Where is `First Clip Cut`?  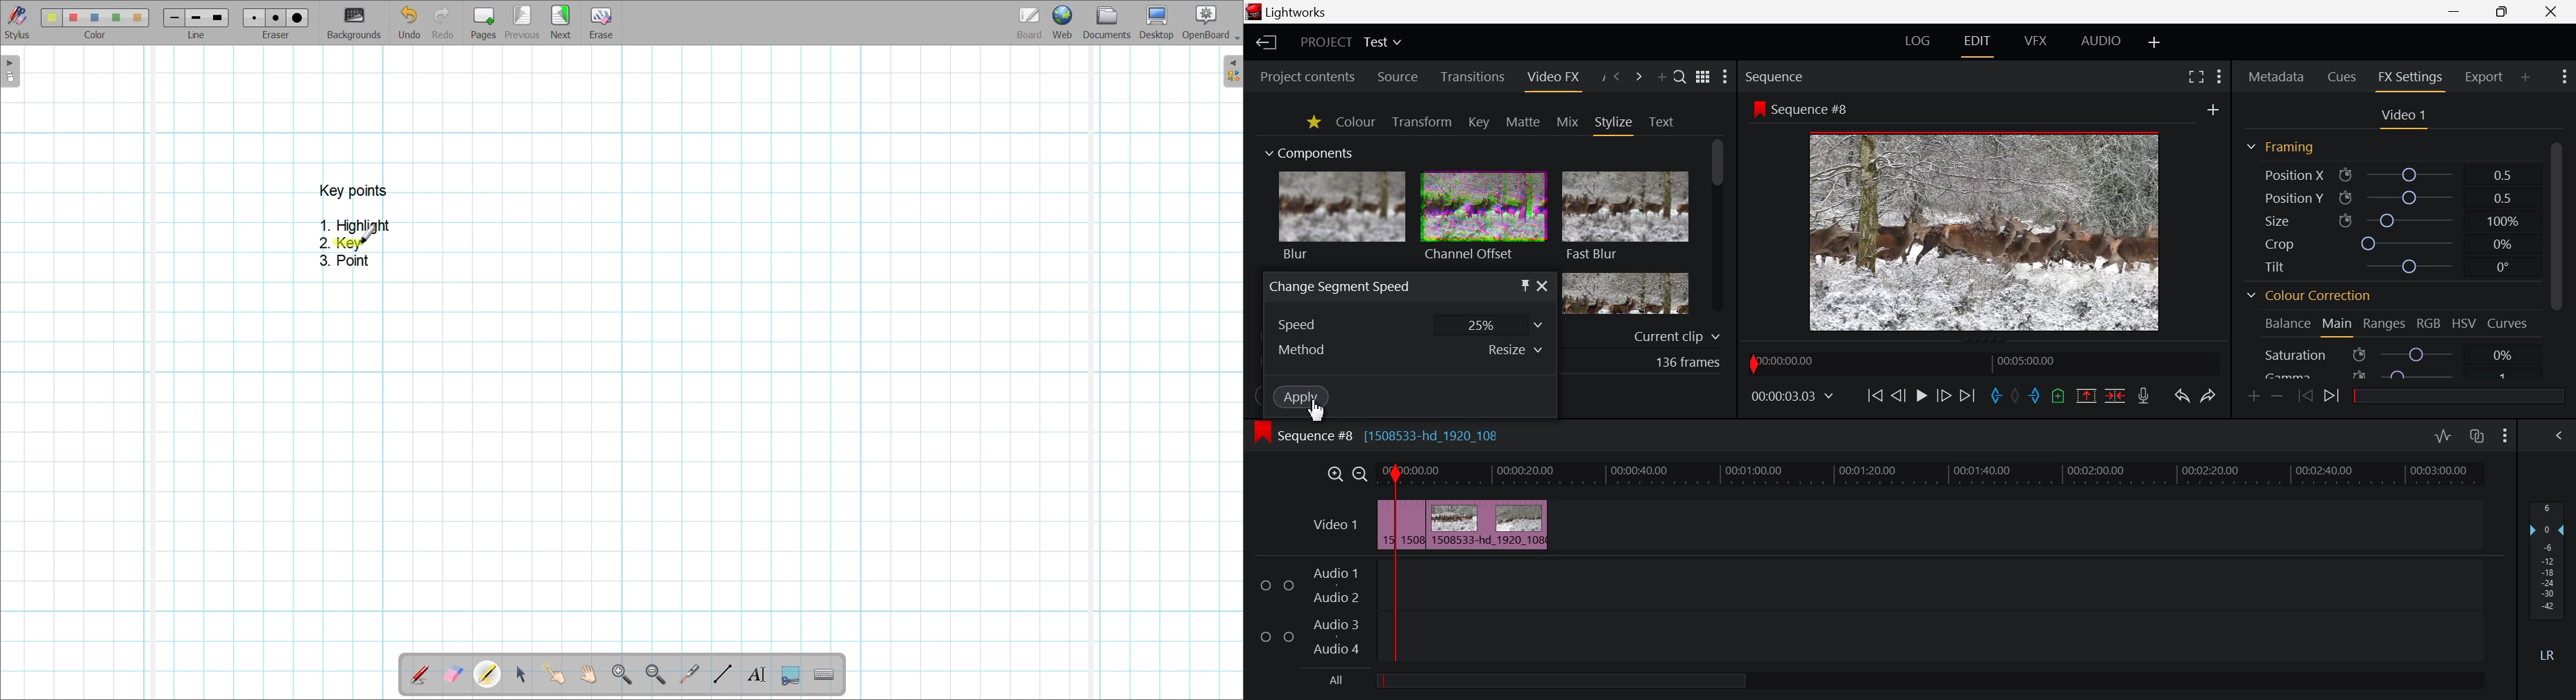
First Clip Cut is located at coordinates (1397, 528).